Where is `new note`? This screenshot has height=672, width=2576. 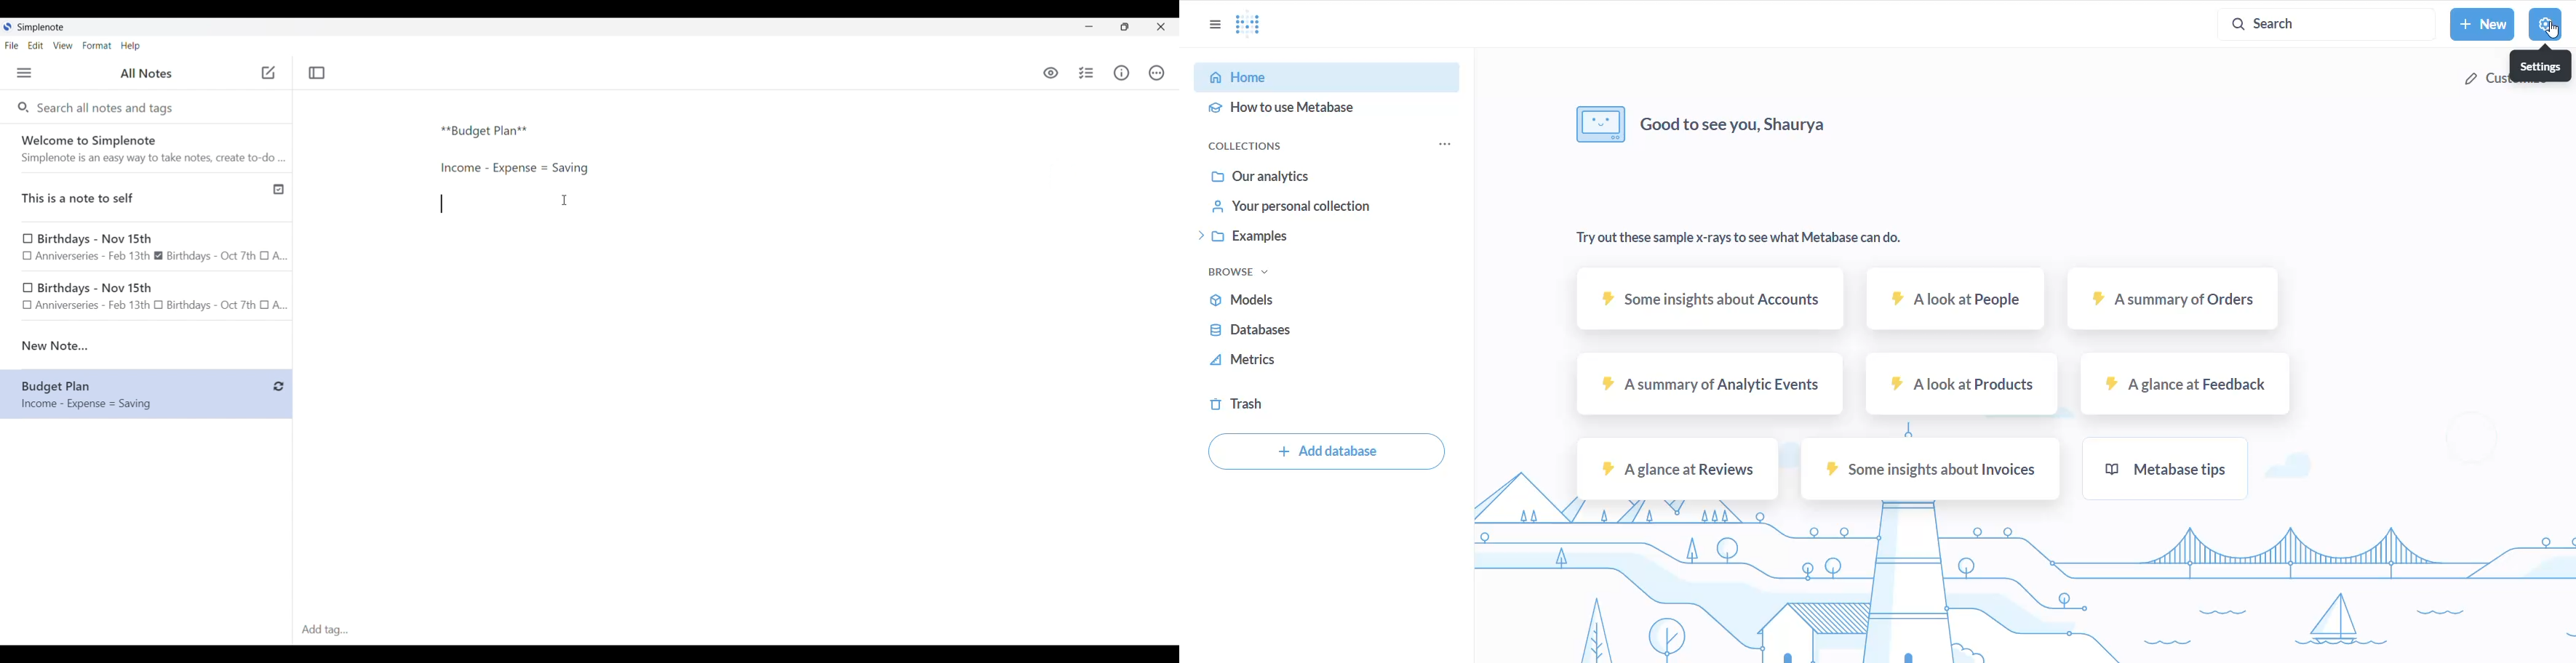 new note is located at coordinates (146, 346).